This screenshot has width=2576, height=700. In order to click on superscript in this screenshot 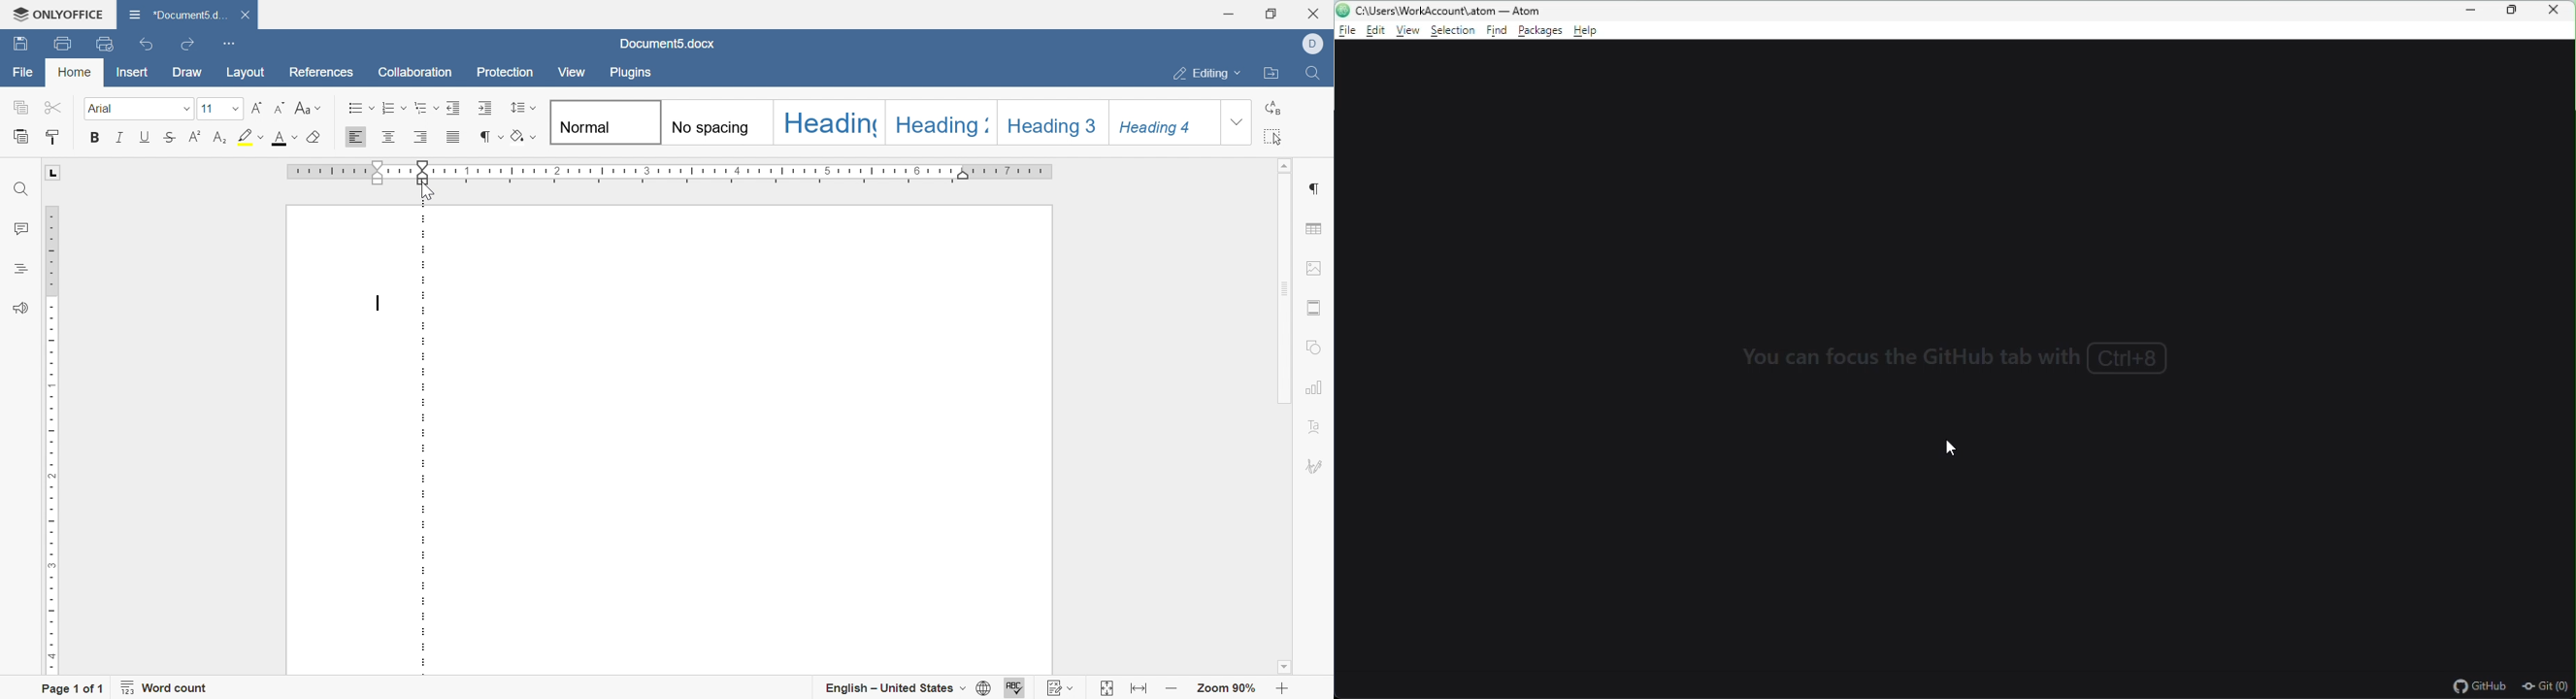, I will do `click(196, 135)`.